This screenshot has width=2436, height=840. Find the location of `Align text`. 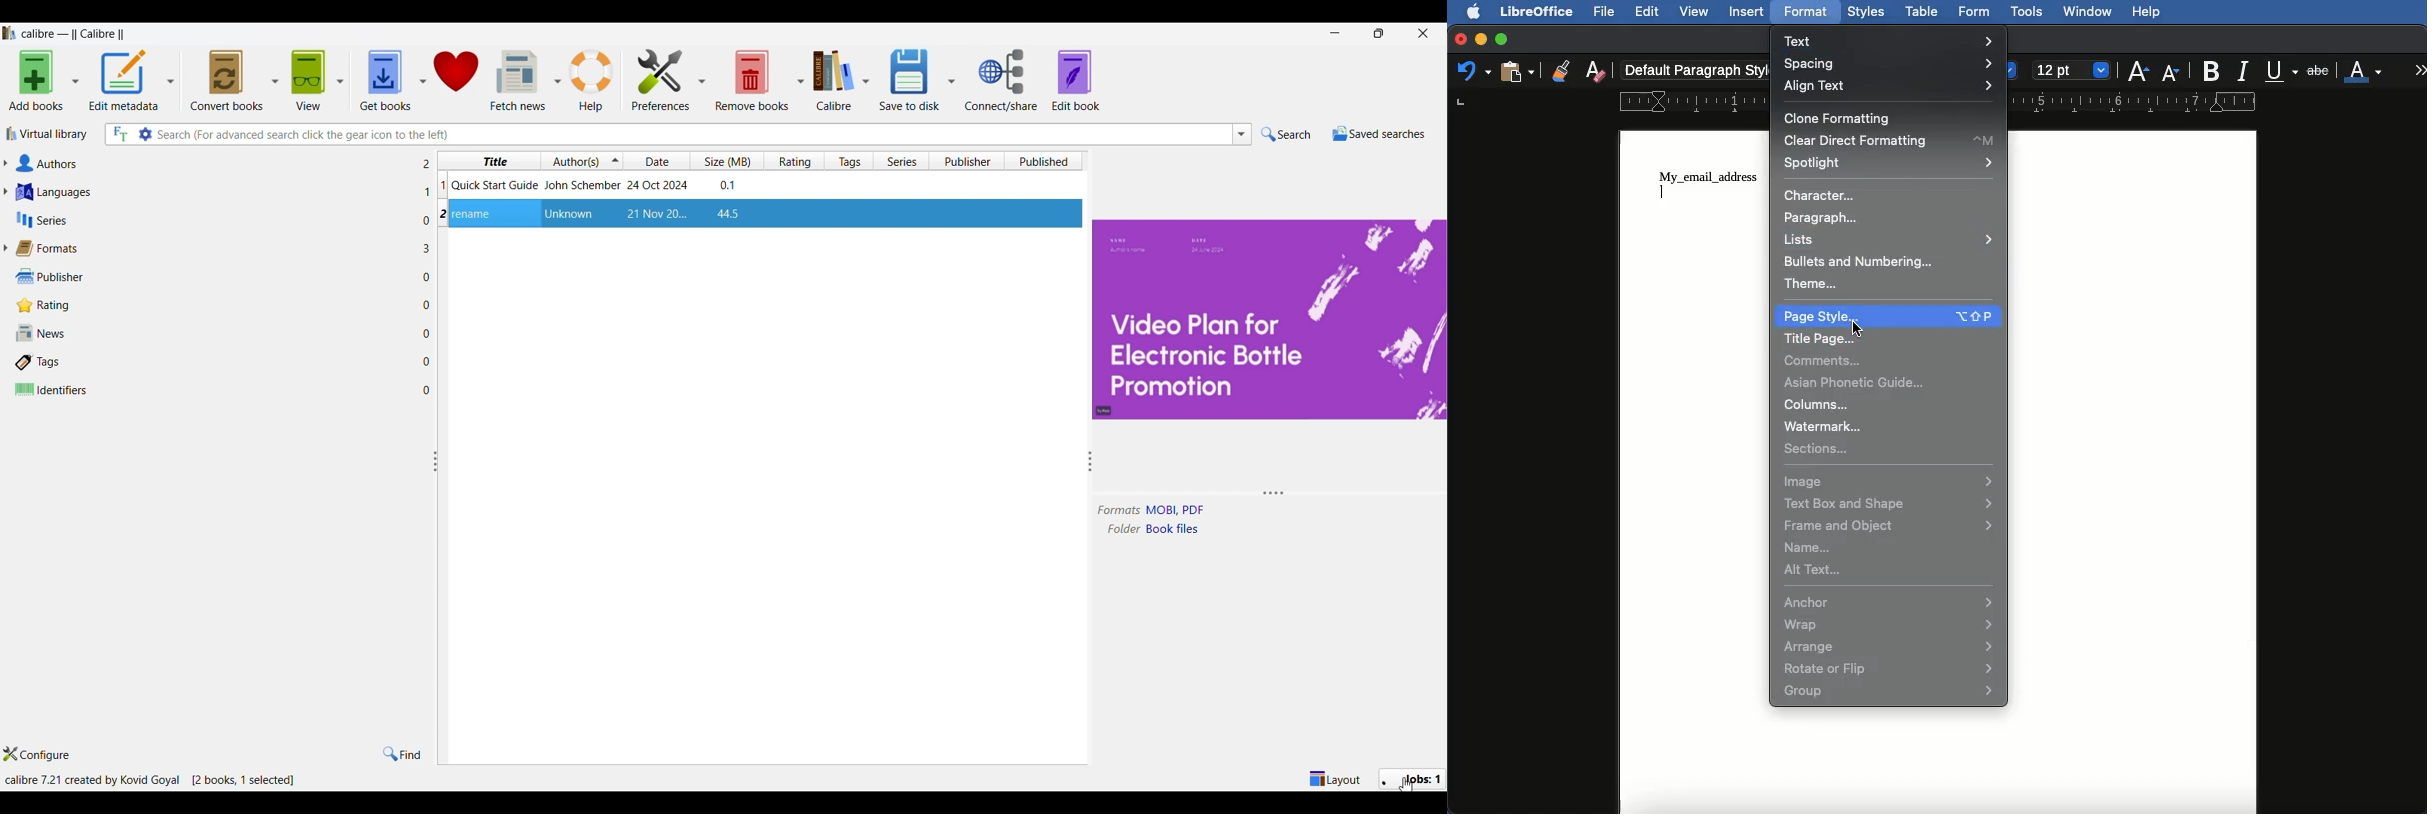

Align text is located at coordinates (1892, 86).